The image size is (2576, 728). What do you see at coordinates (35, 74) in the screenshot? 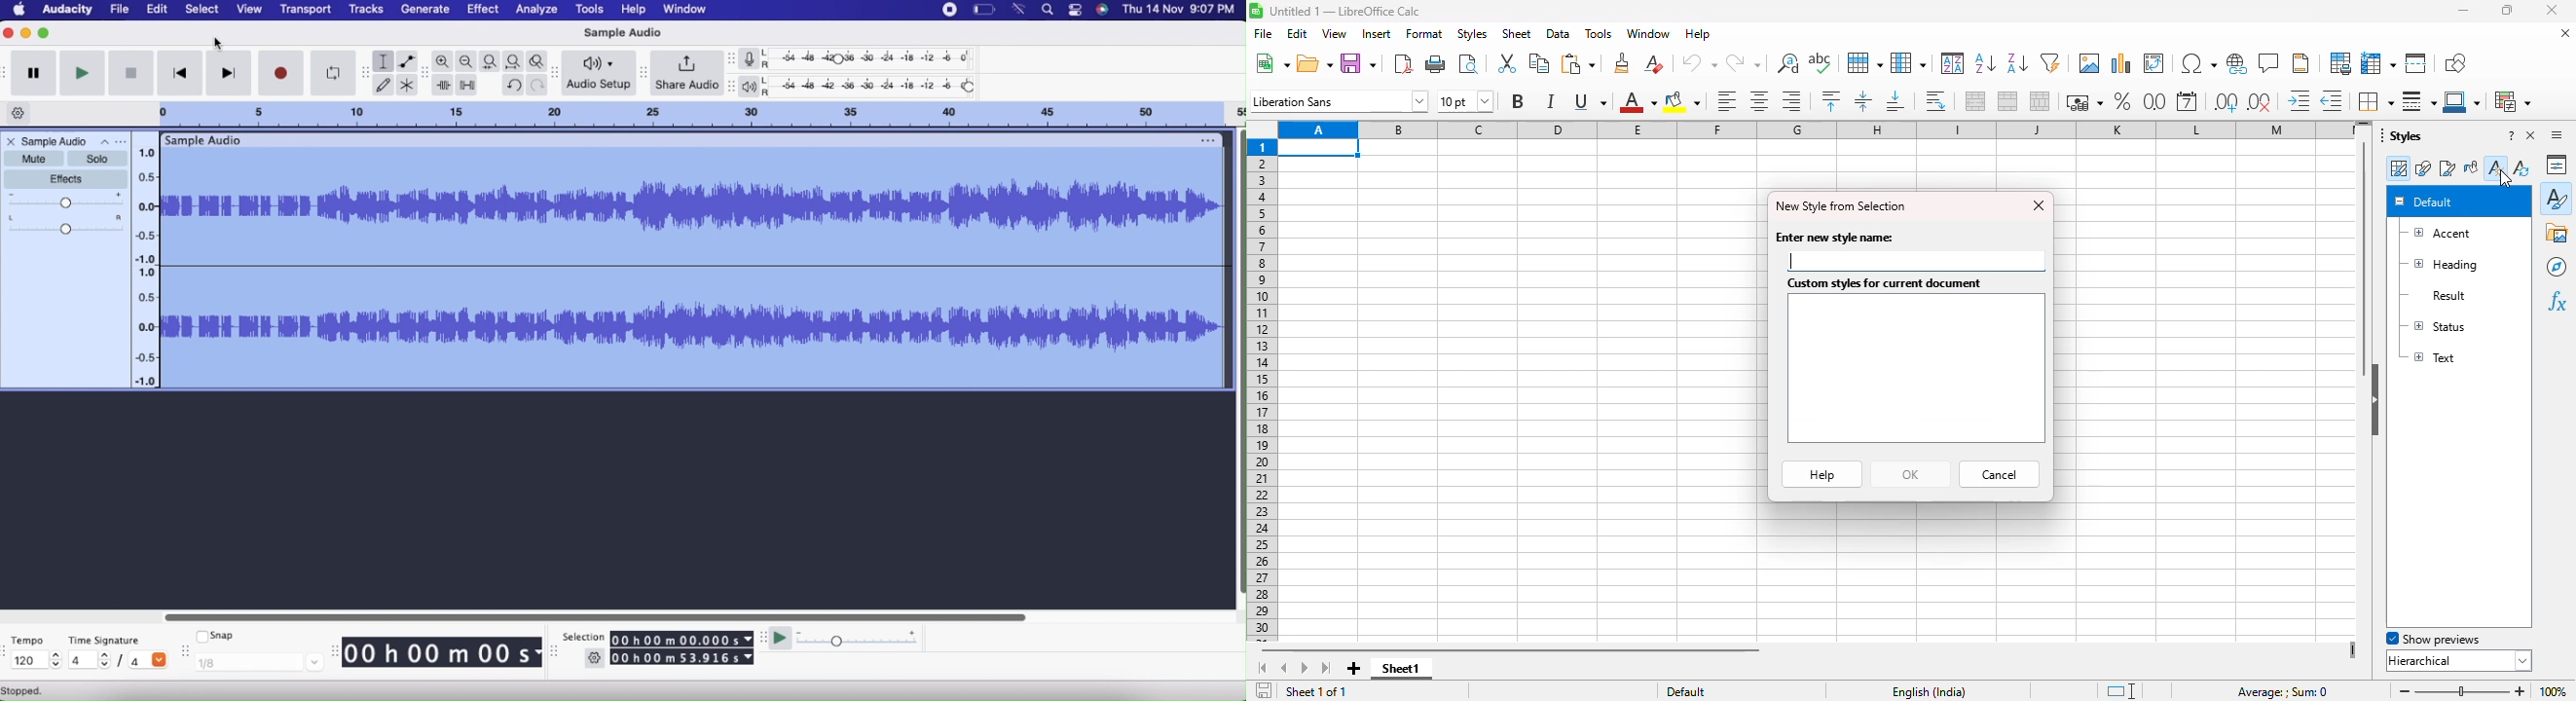
I see `Pause` at bounding box center [35, 74].